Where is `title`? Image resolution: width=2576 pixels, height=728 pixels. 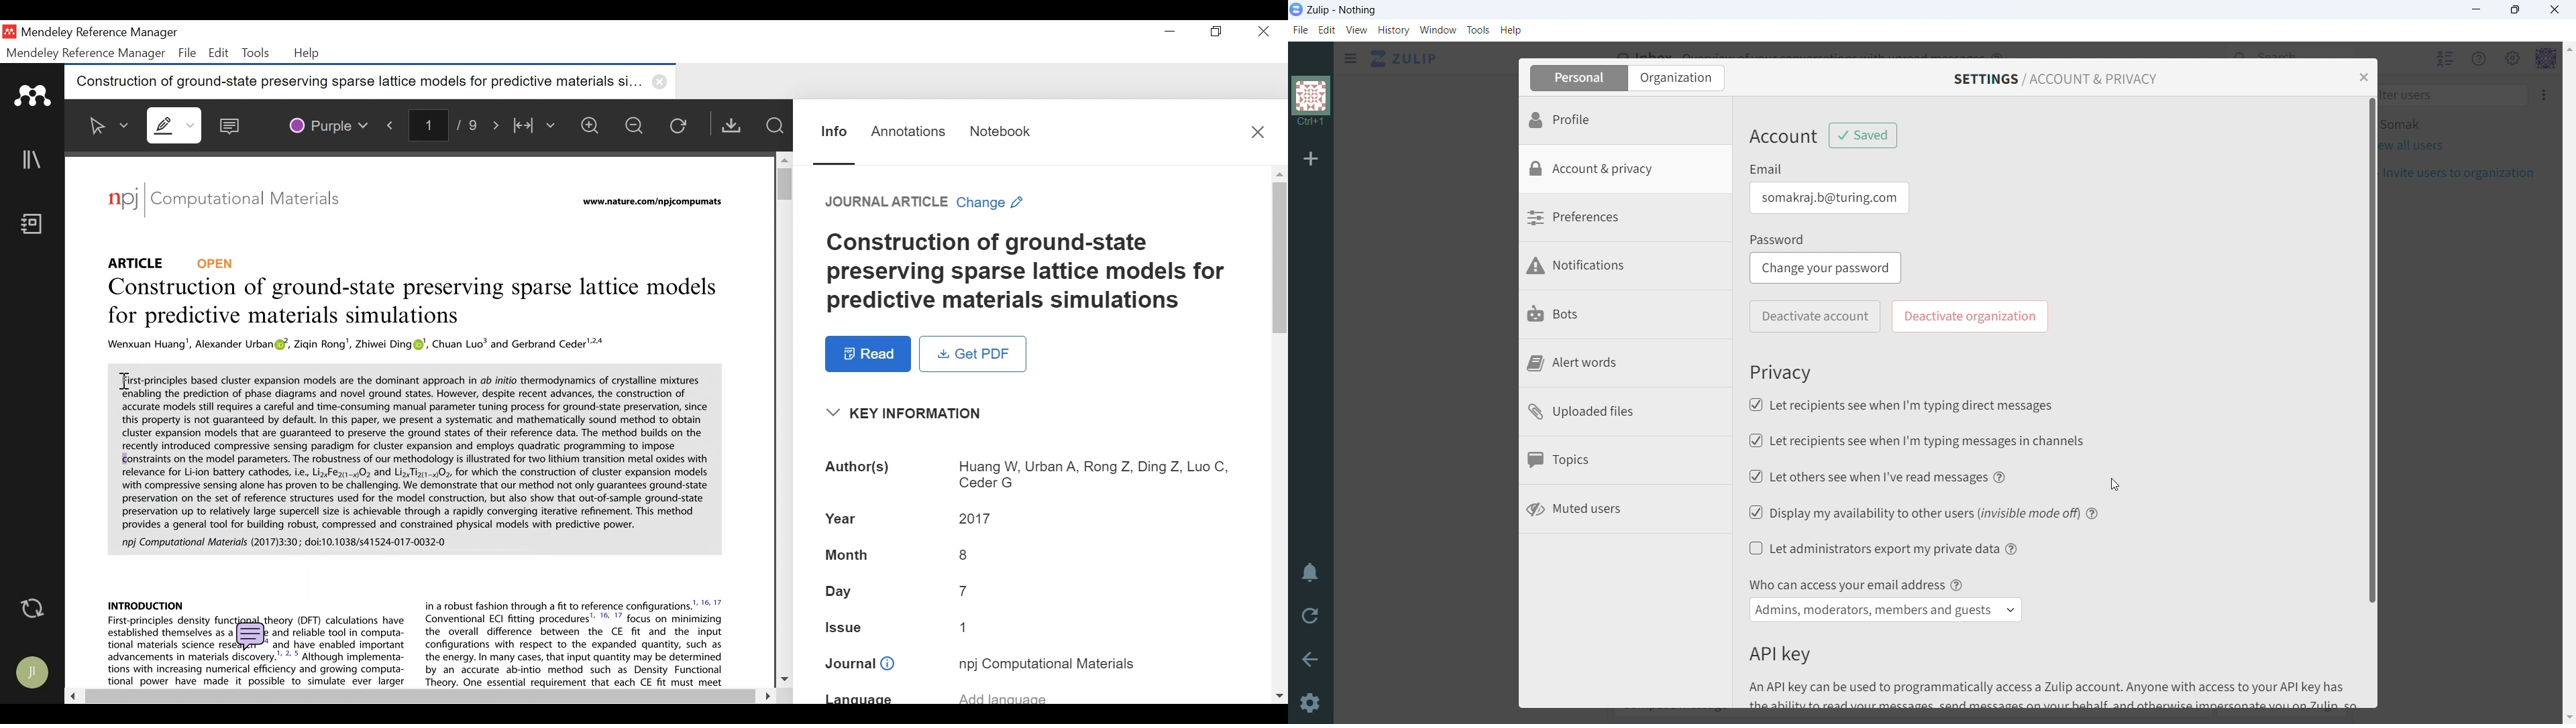 title is located at coordinates (1342, 10).